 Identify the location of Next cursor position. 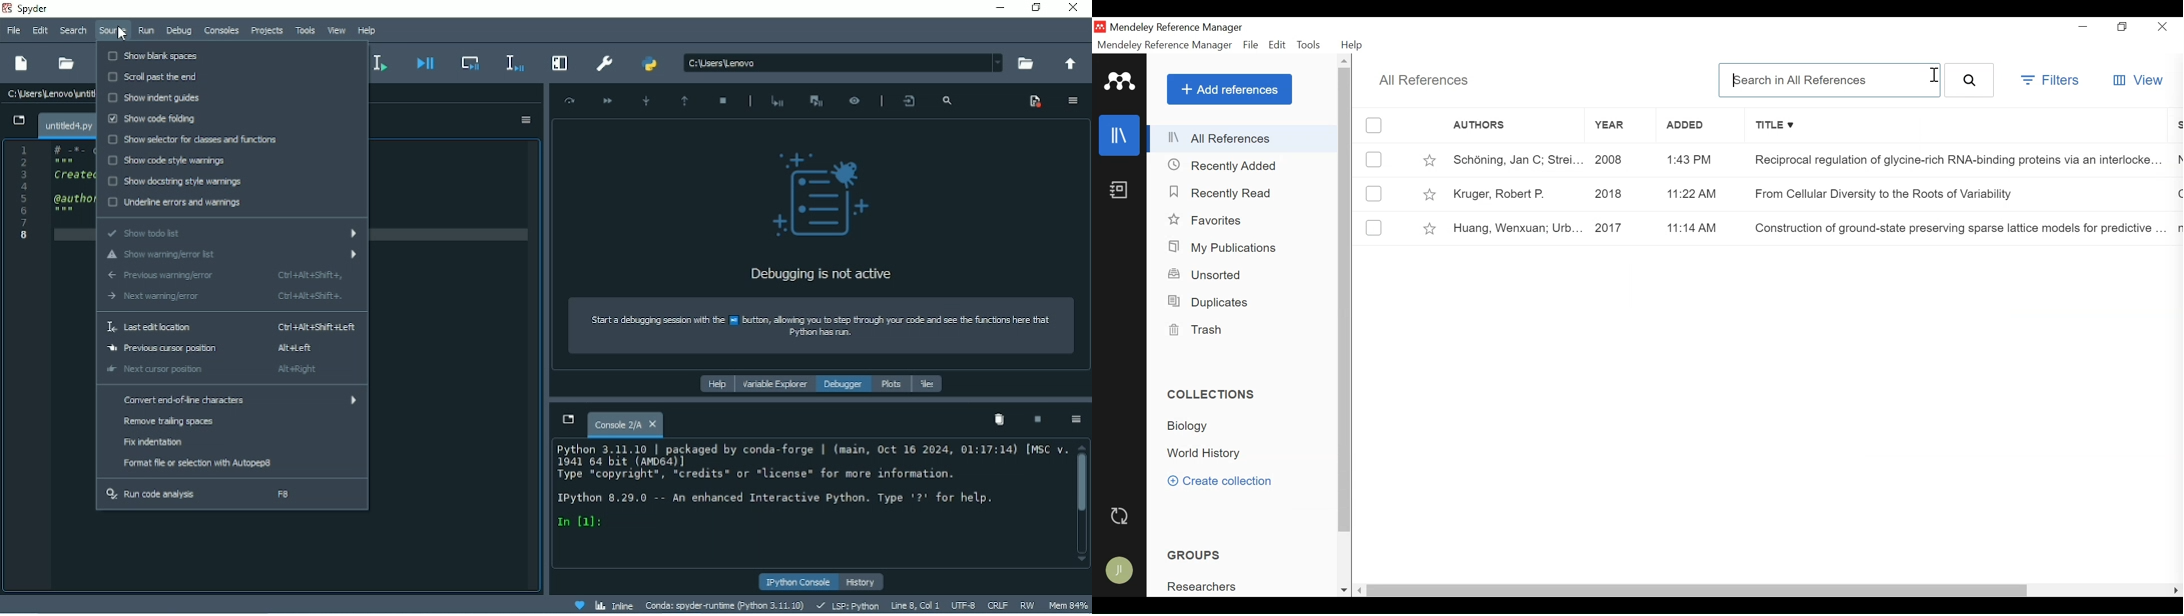
(228, 369).